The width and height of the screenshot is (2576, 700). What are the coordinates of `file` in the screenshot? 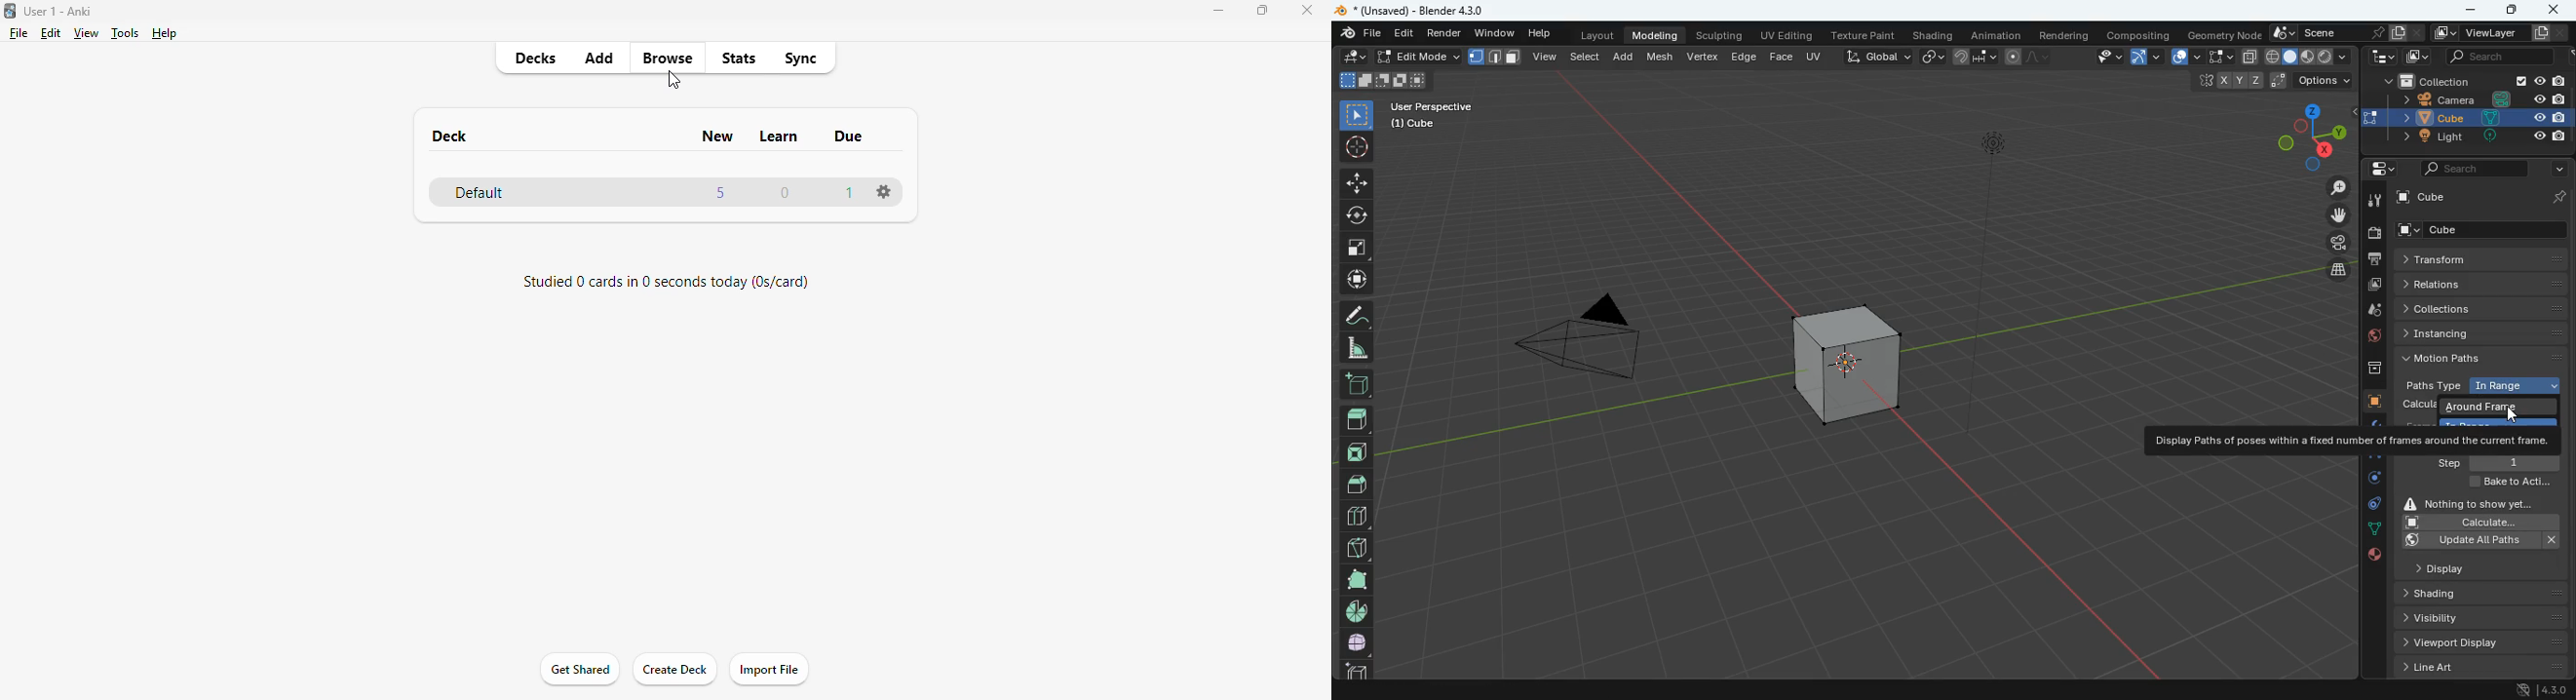 It's located at (19, 33).